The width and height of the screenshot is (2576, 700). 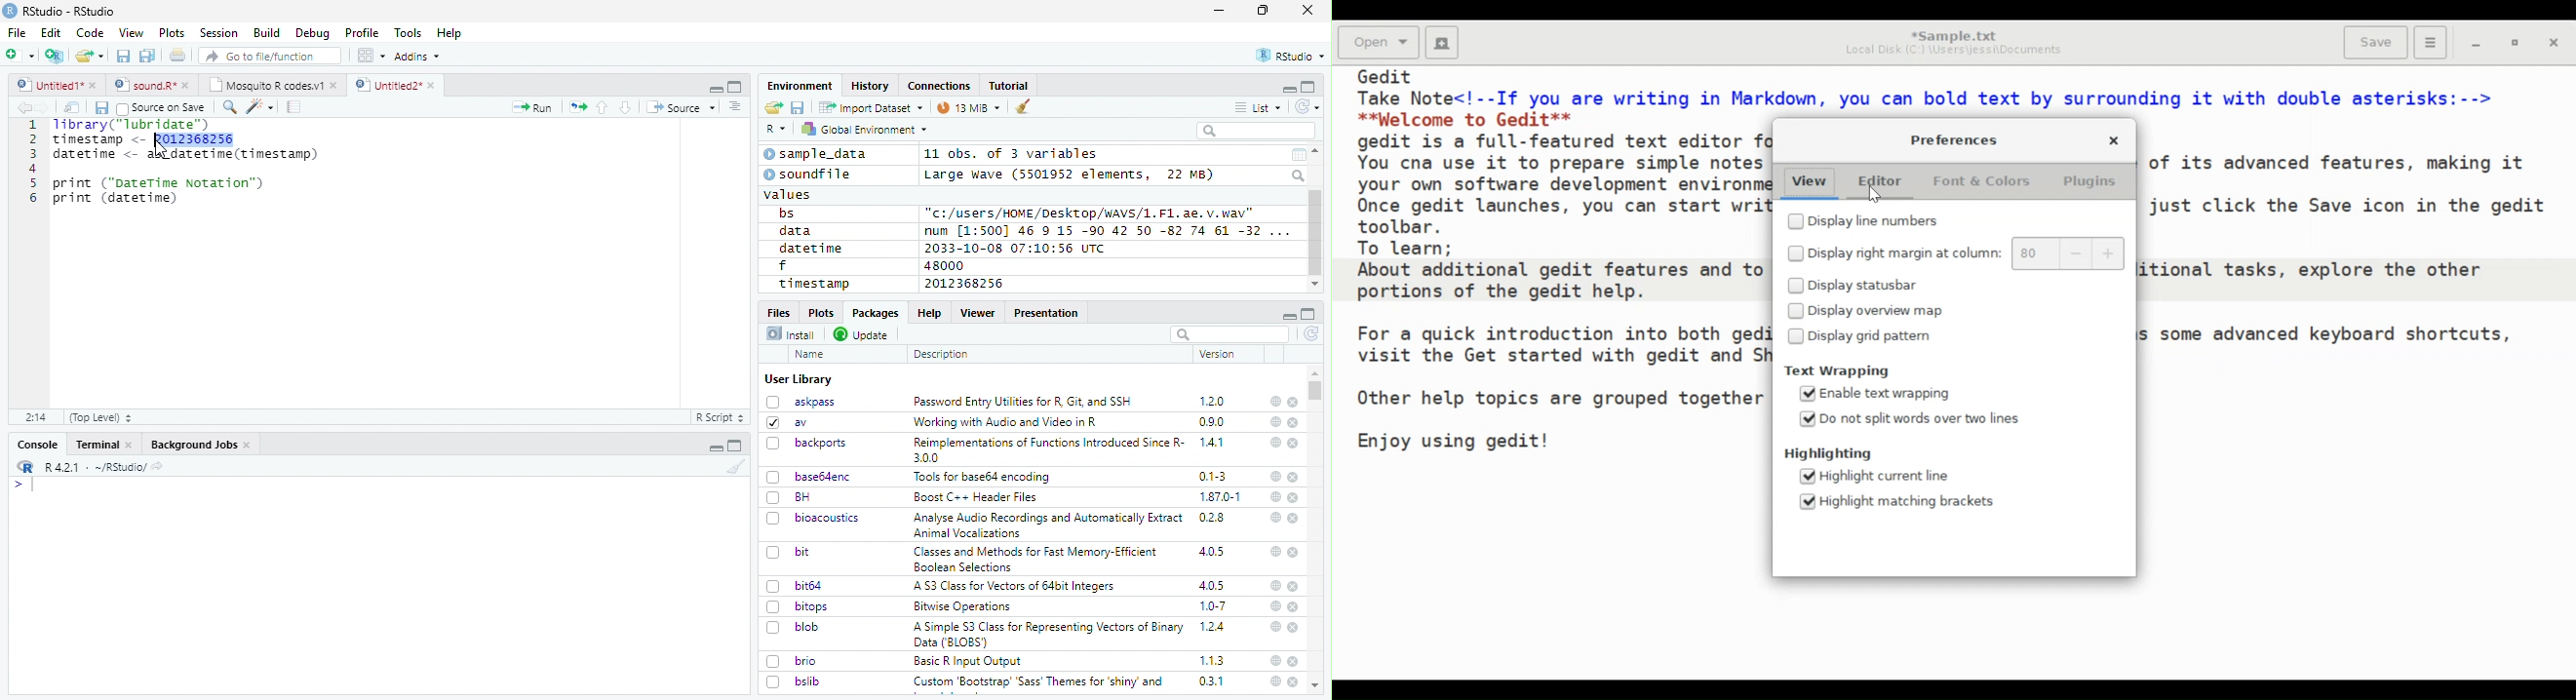 I want to click on Text Wrapping, so click(x=1852, y=372).